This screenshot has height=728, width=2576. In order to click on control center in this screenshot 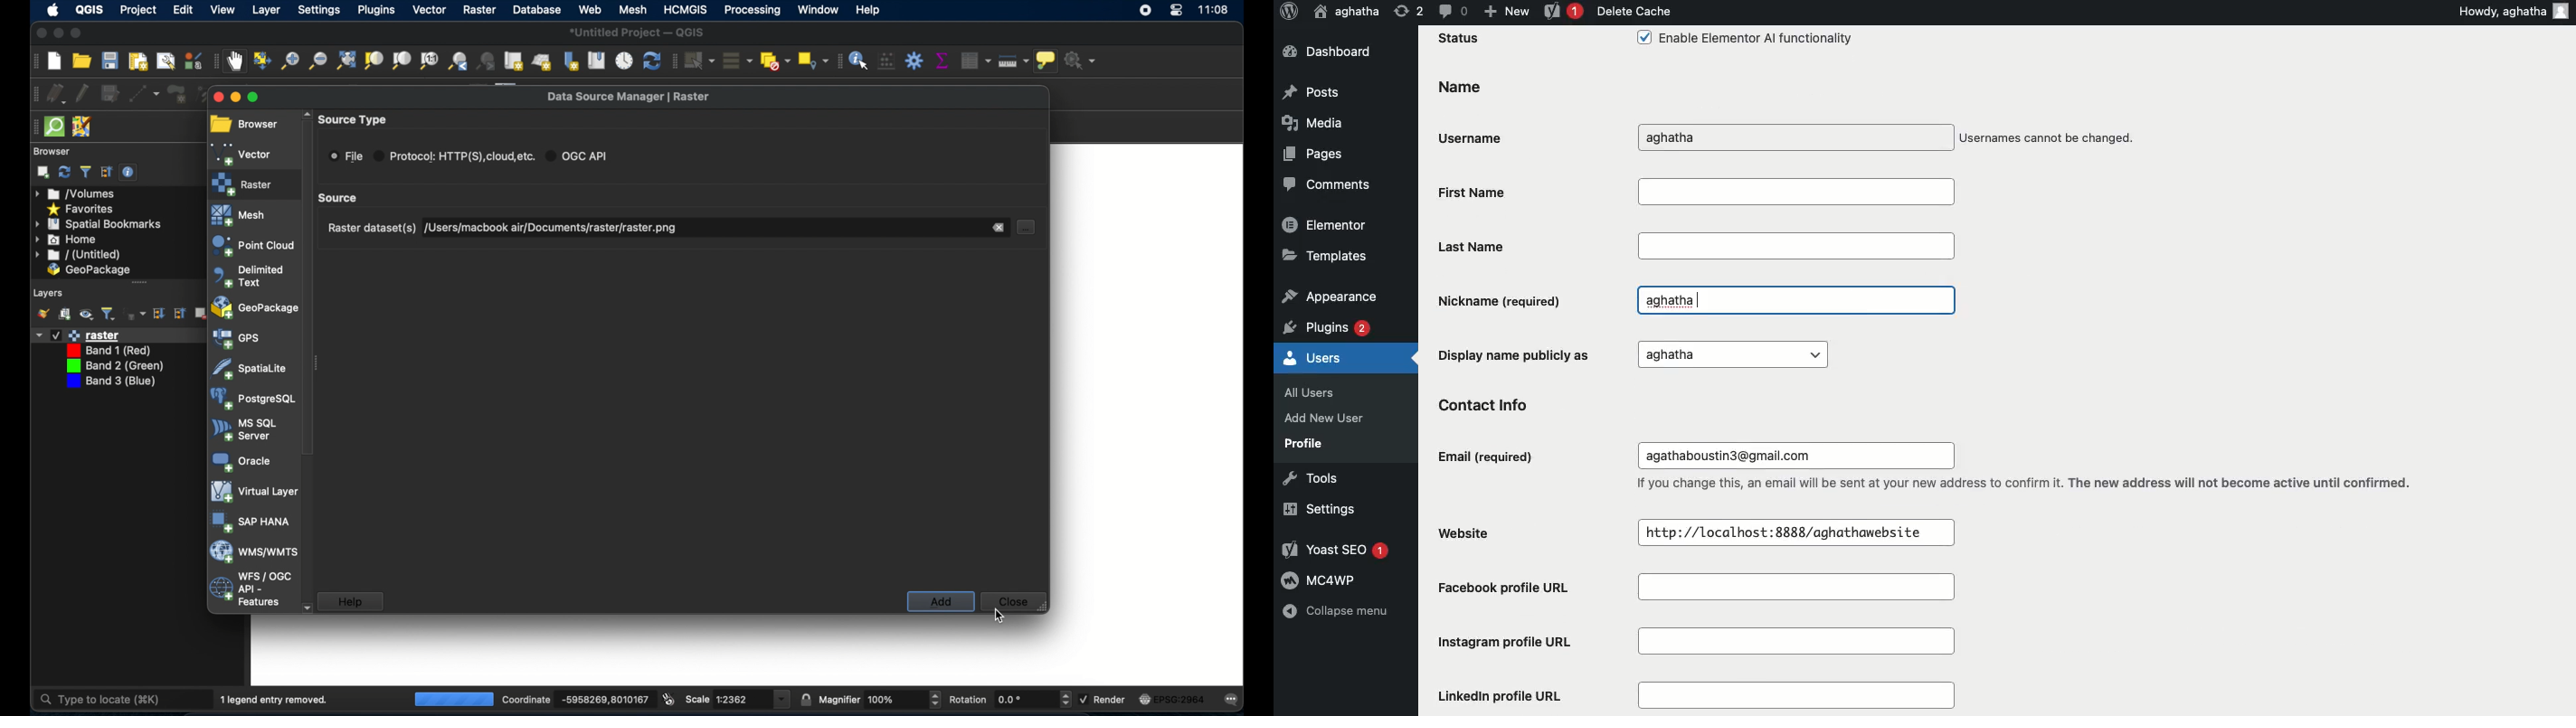, I will do `click(1176, 13)`.